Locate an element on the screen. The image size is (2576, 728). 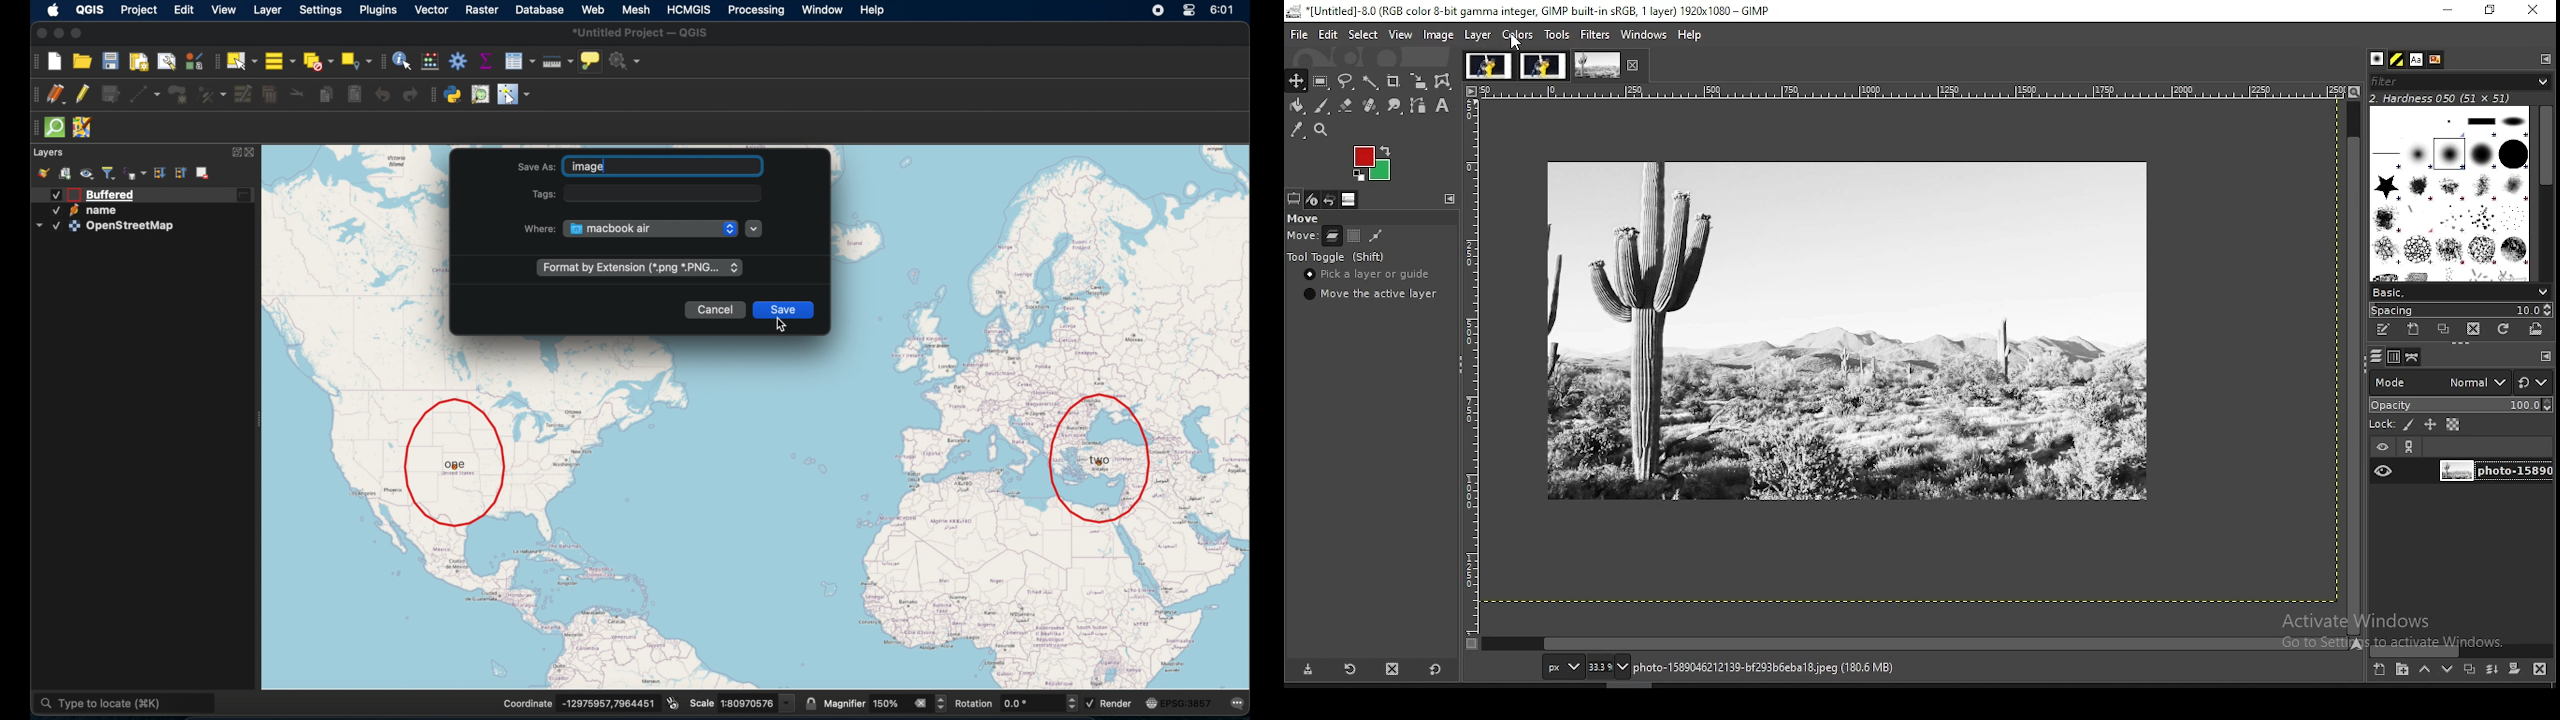
delete selected is located at coordinates (271, 93).